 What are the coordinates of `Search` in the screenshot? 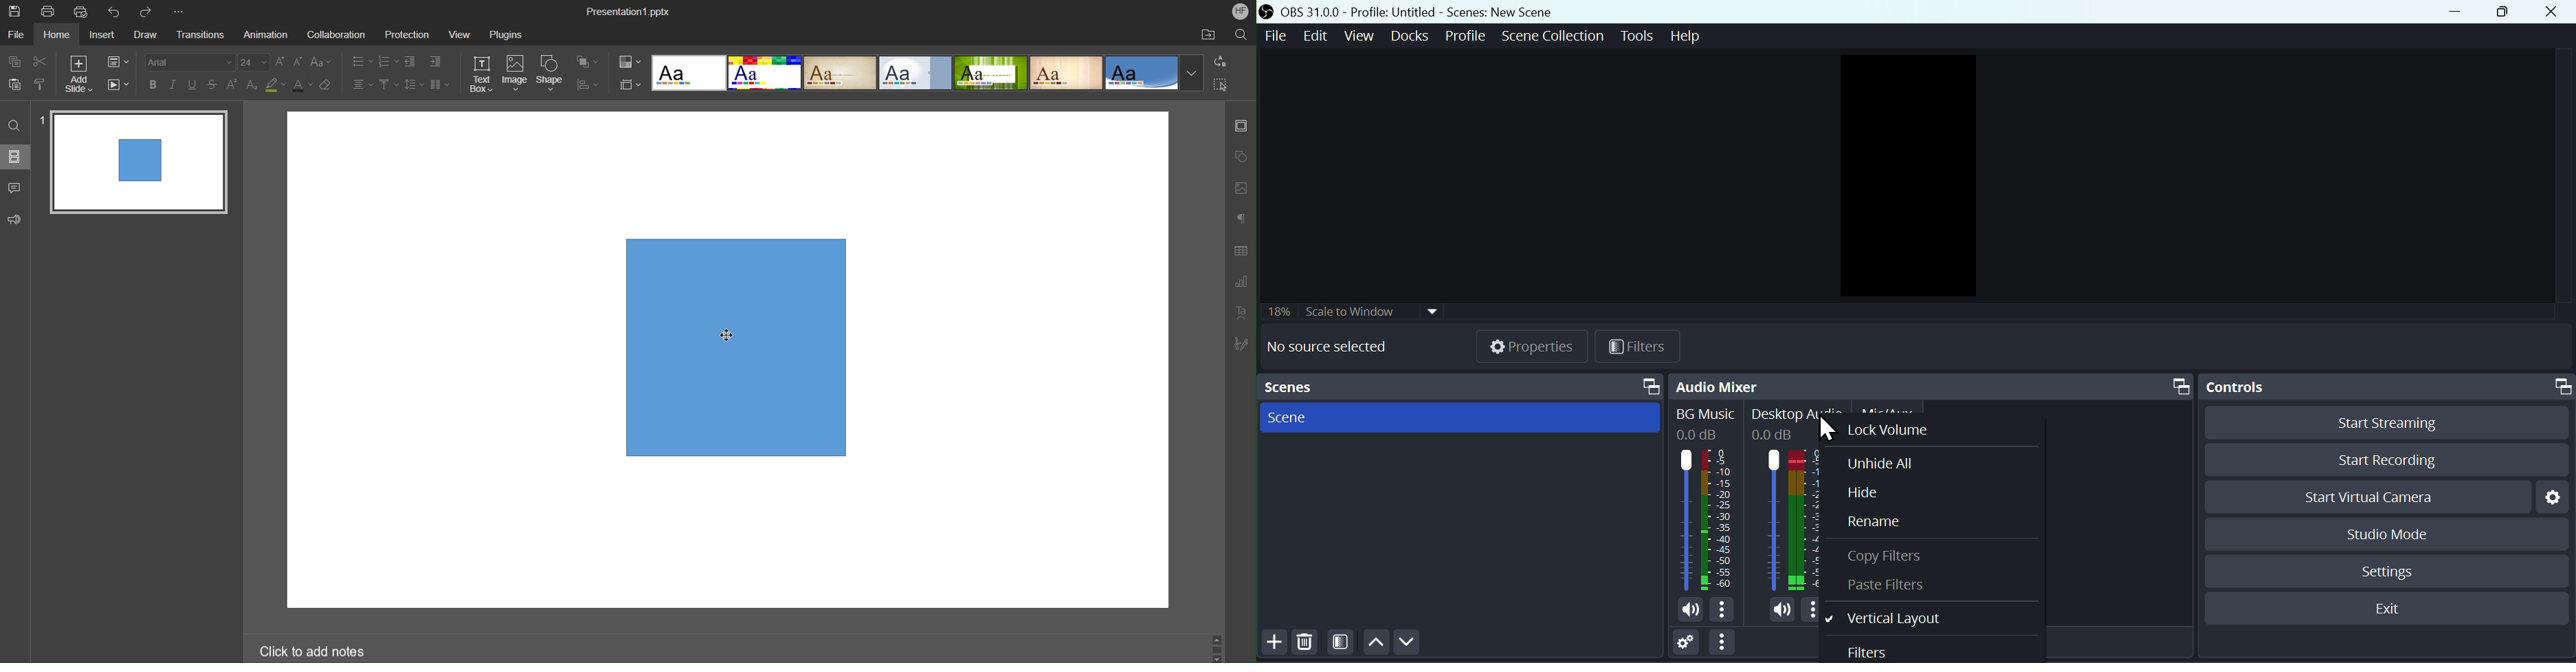 It's located at (1242, 34).